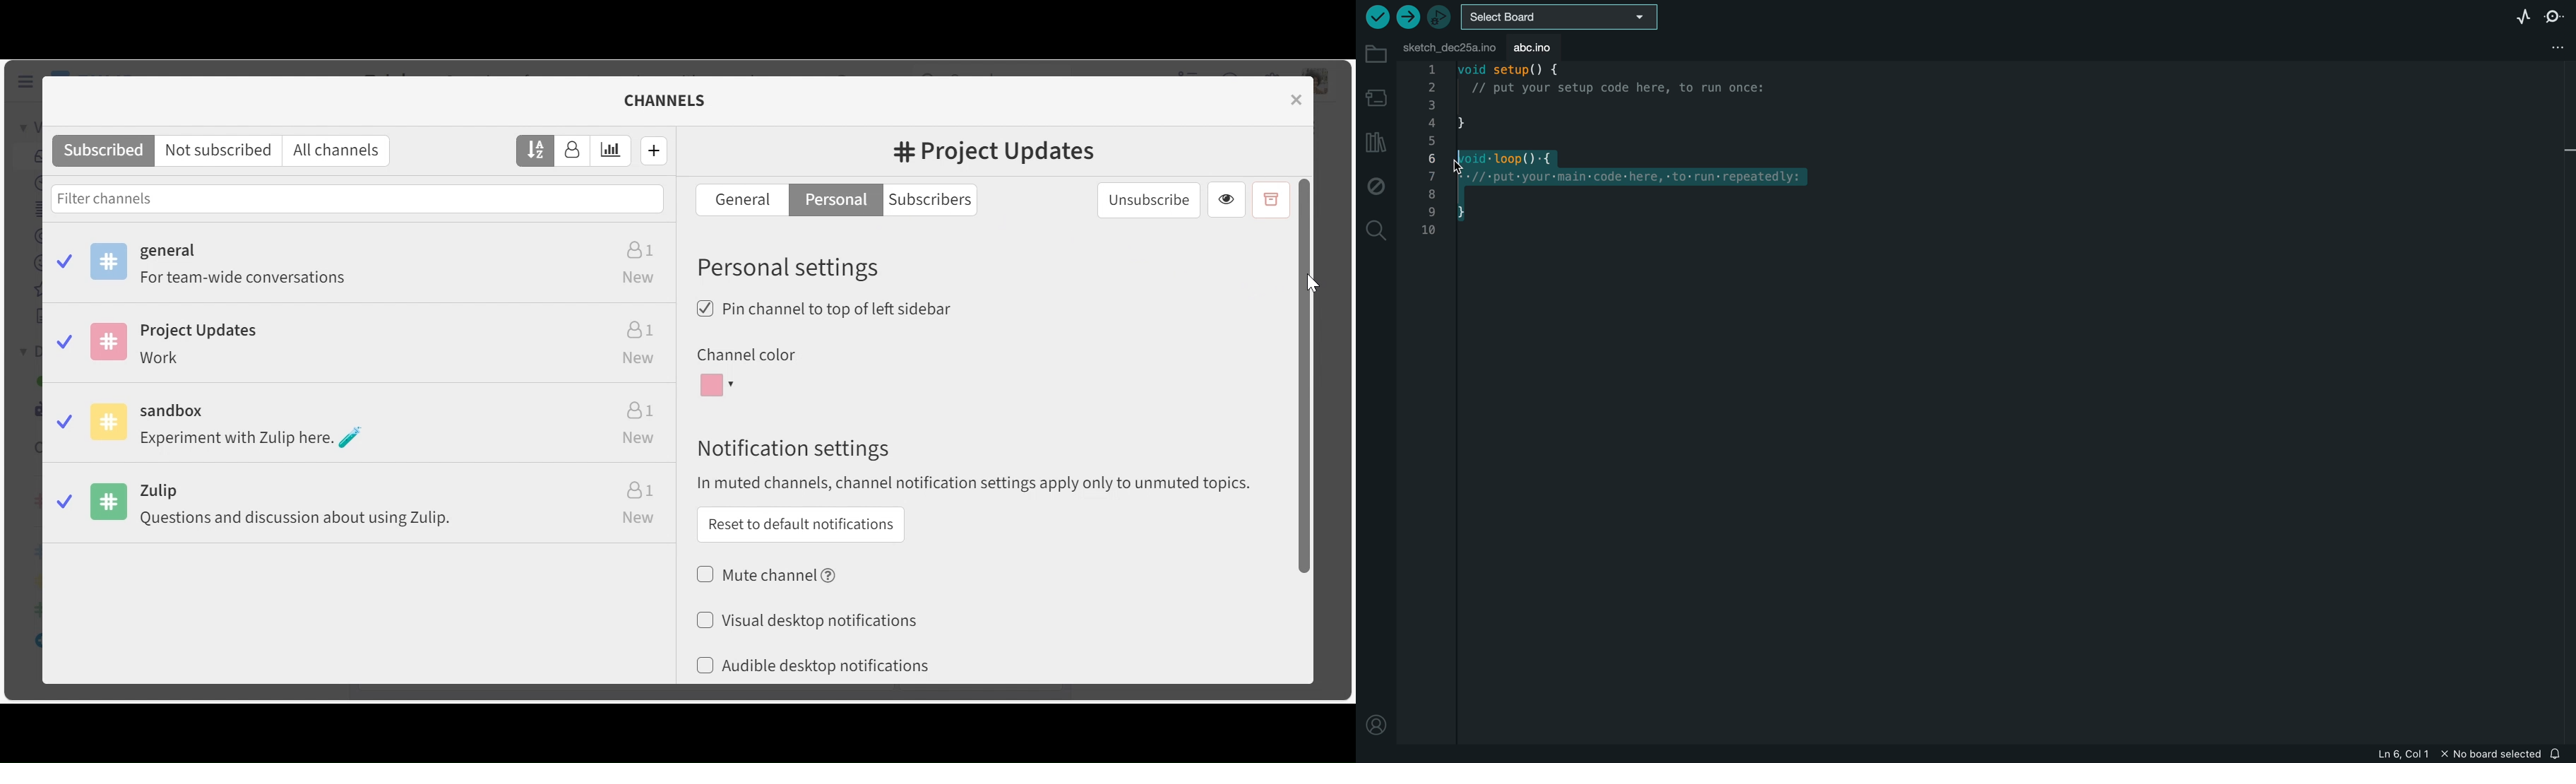 The image size is (2576, 784). I want to click on Subscribed channels, so click(103, 151).